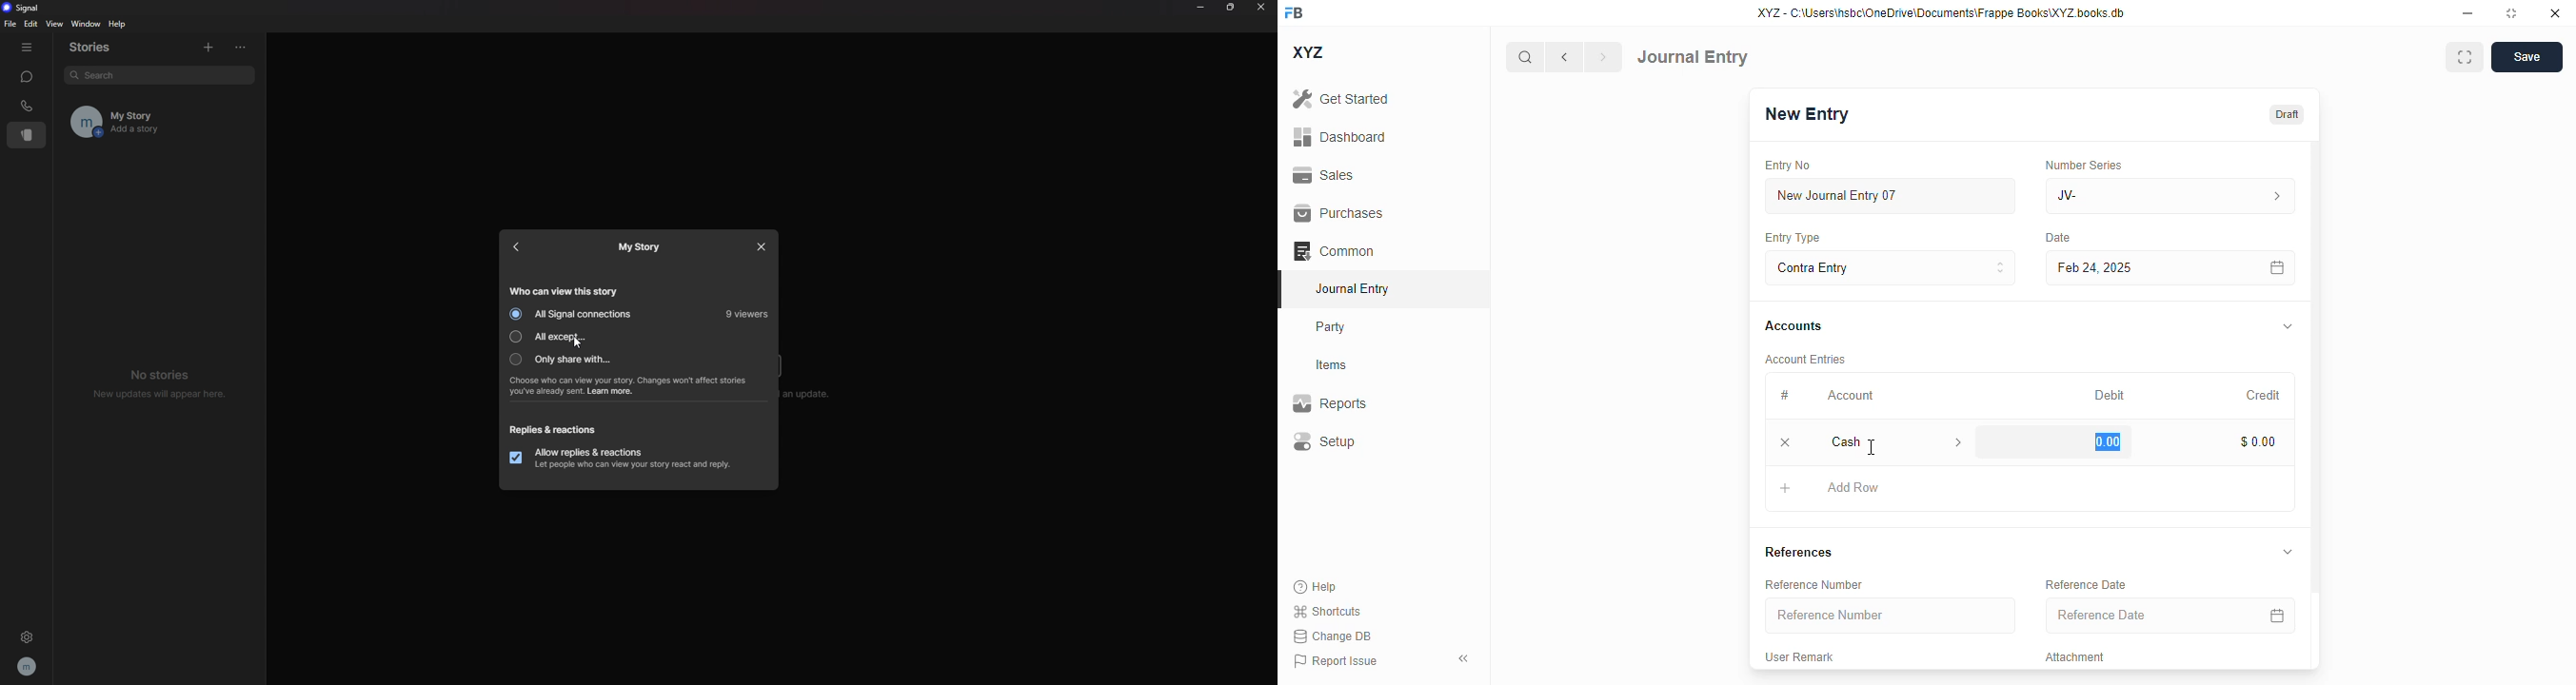 Image resolution: width=2576 pixels, height=700 pixels. Describe the element at coordinates (1941, 13) in the screenshot. I see `XYZ - C:\Users\hsbc\OneDrive\Documents\Frappe Books\XYZ books. db` at that location.